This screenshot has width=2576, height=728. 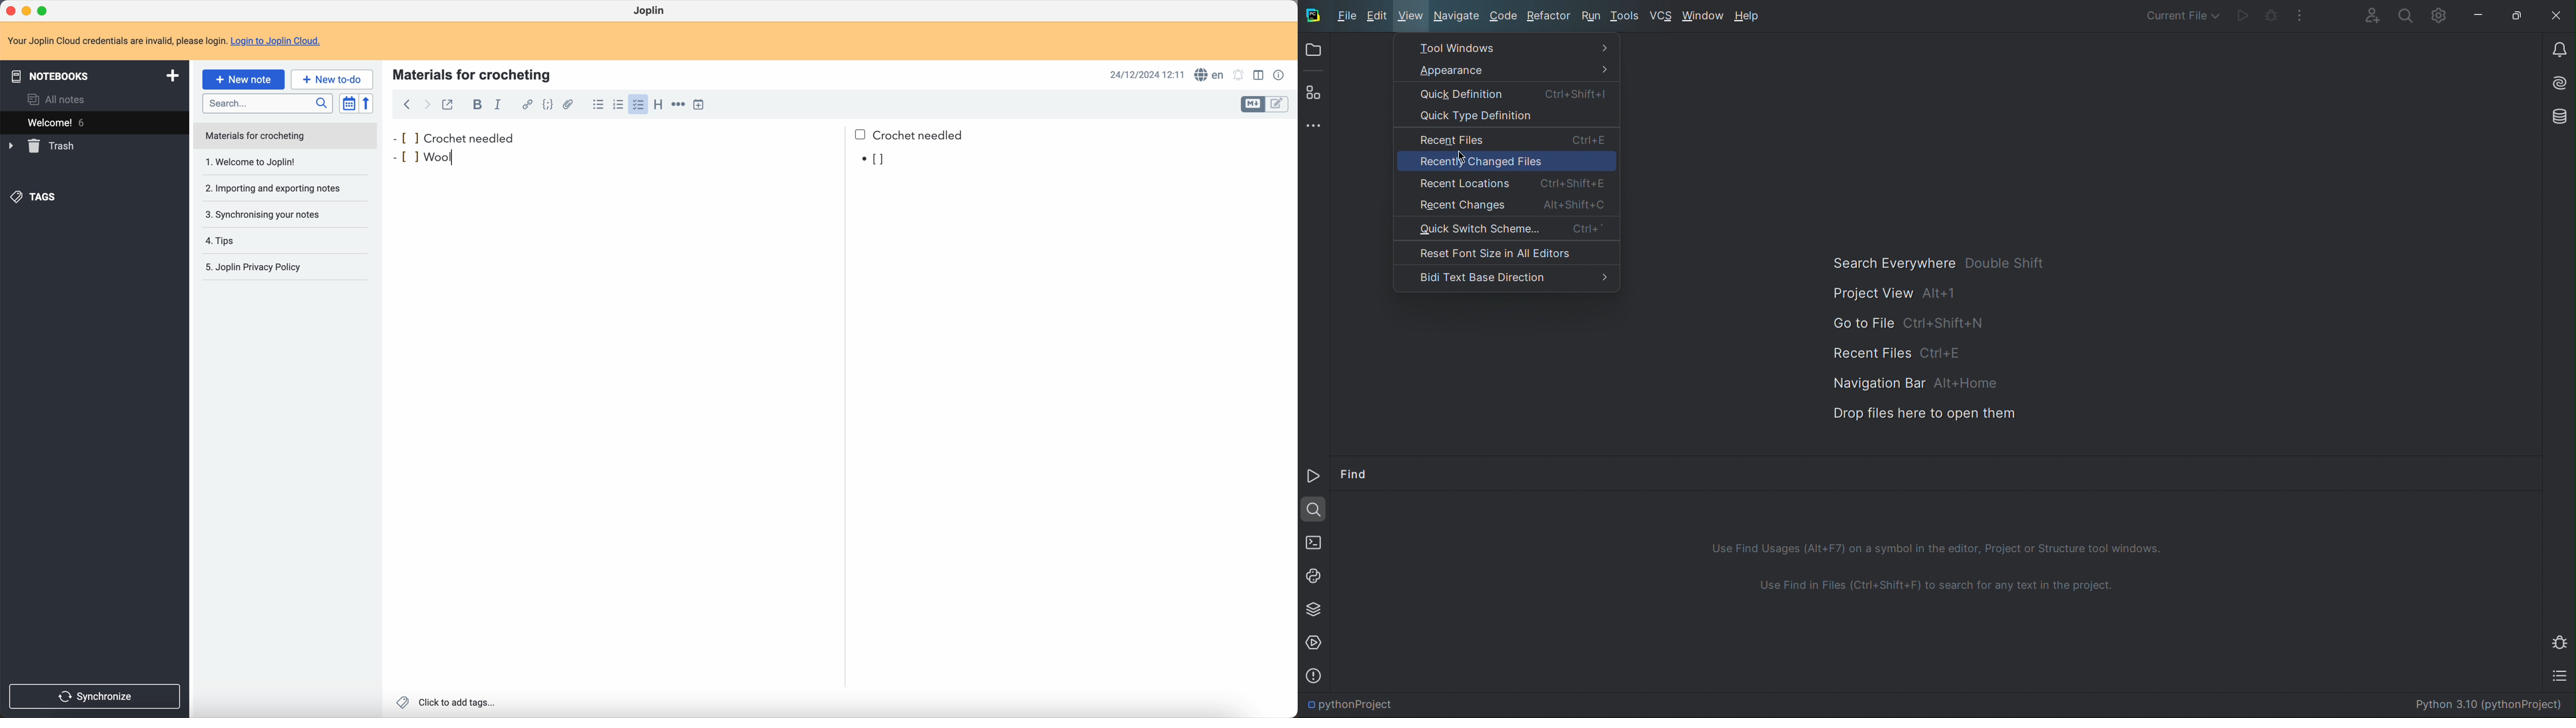 I want to click on insert time, so click(x=700, y=105).